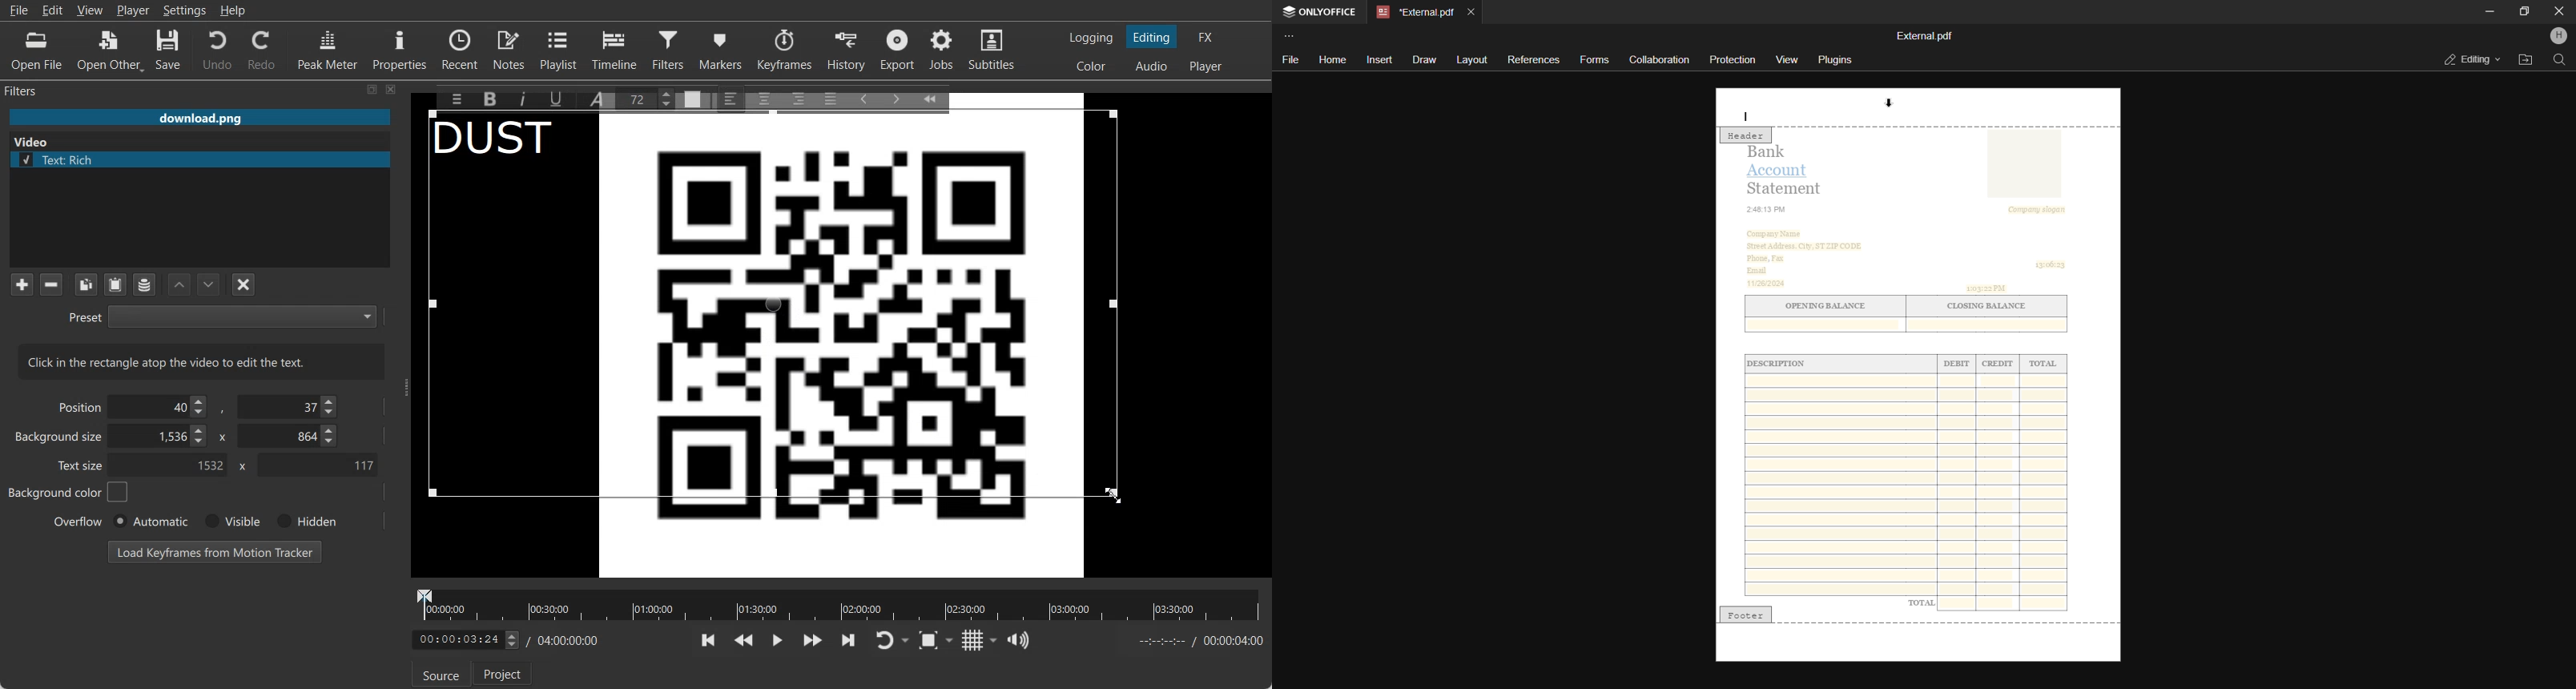 The width and height of the screenshot is (2576, 700). Describe the element at coordinates (2524, 59) in the screenshot. I see `open file location` at that location.